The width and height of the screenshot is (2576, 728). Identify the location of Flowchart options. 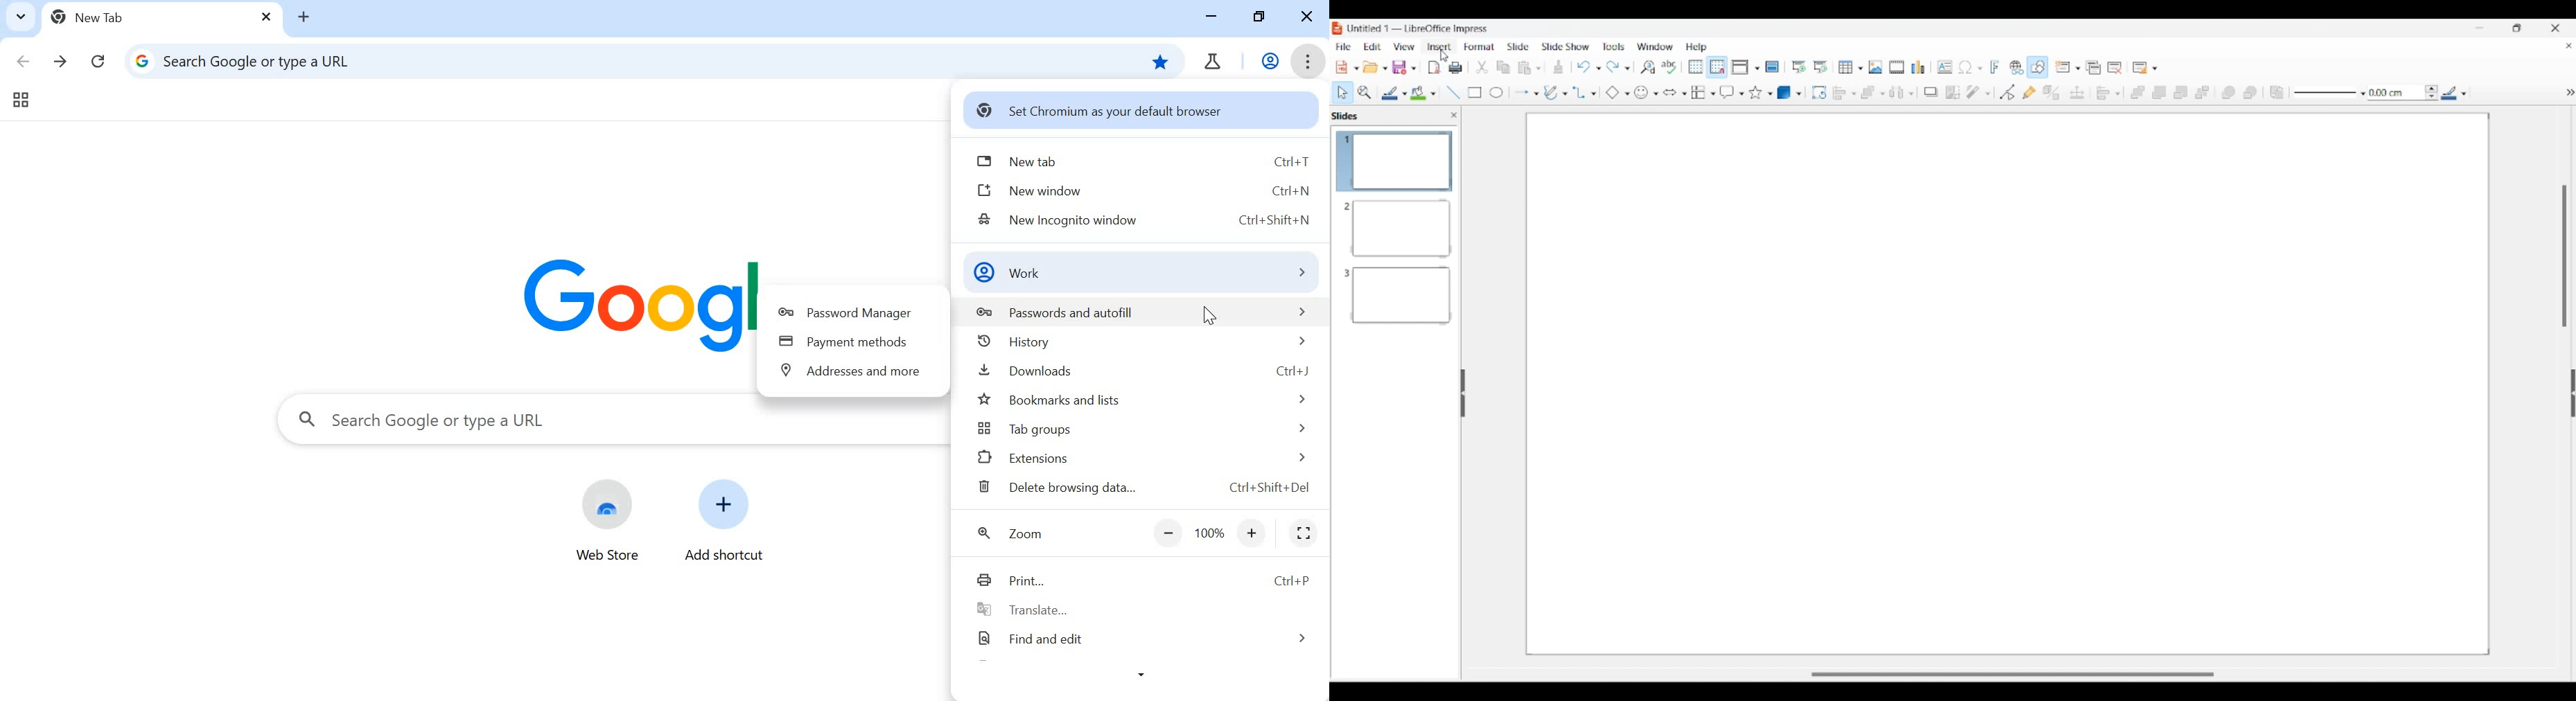
(1703, 92).